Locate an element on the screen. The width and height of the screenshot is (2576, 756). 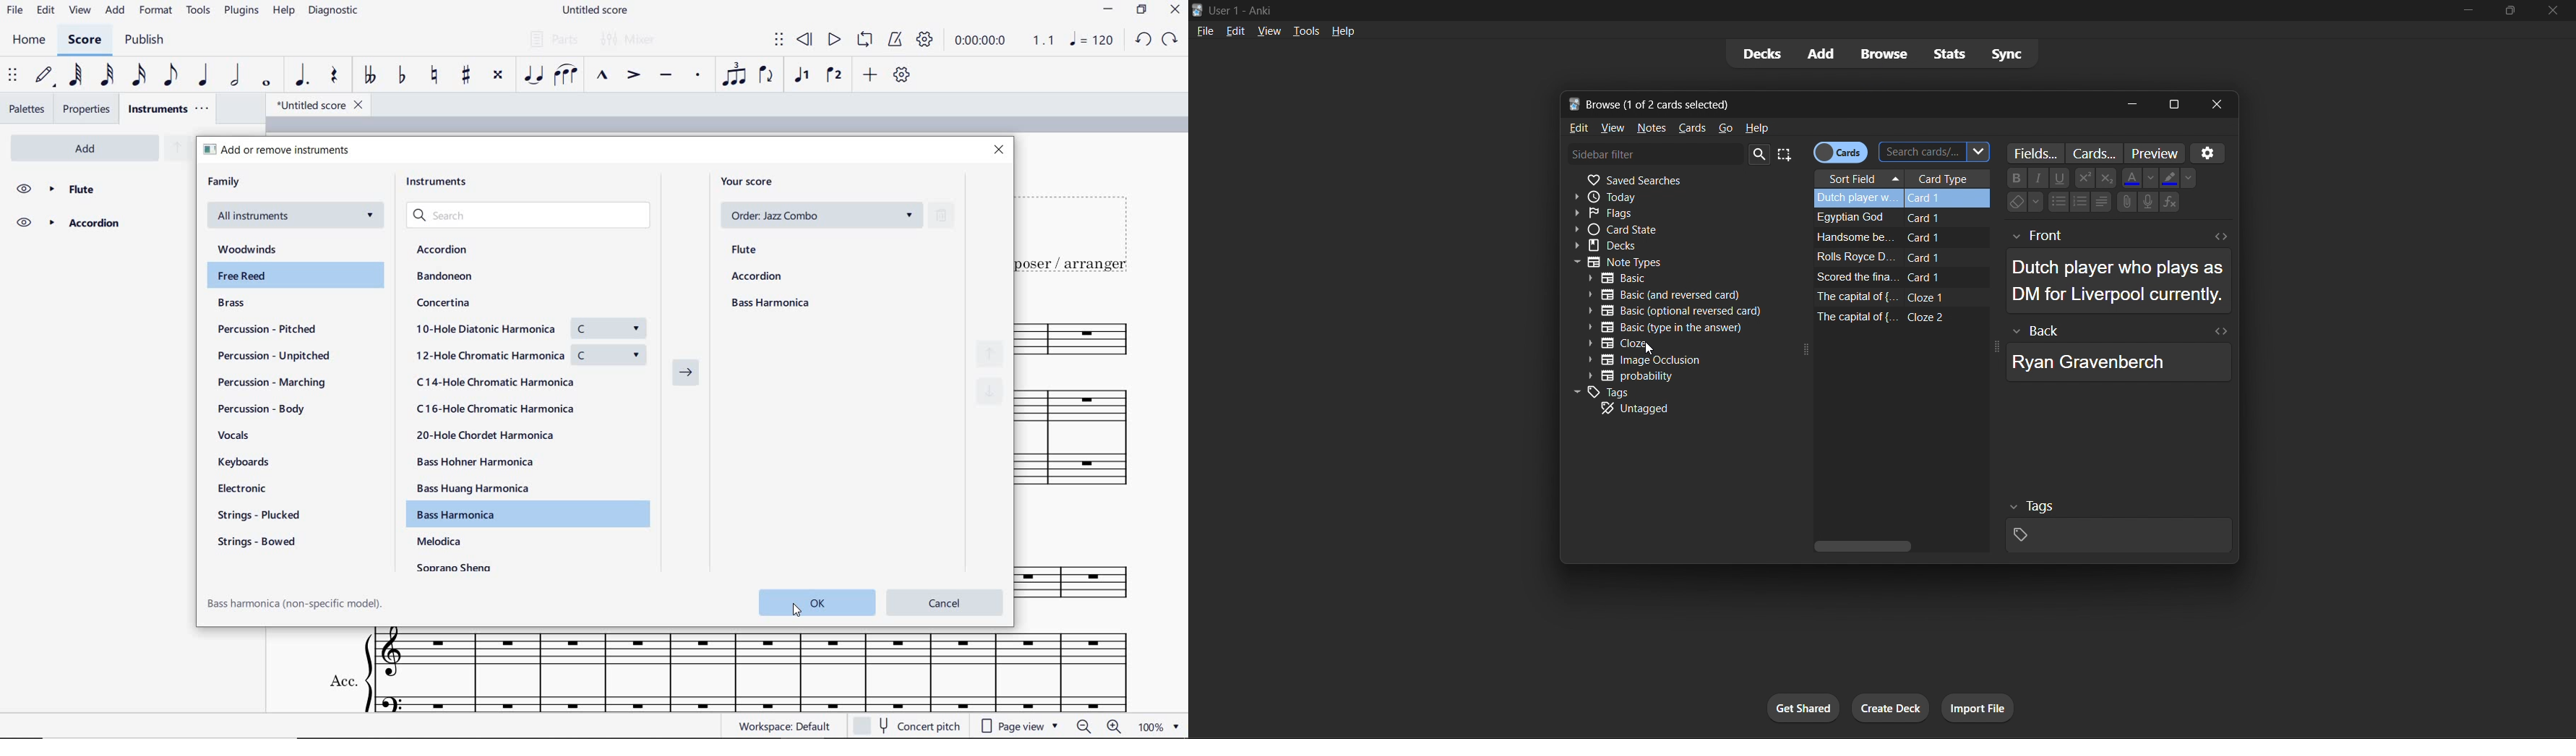
half note is located at coordinates (237, 76).